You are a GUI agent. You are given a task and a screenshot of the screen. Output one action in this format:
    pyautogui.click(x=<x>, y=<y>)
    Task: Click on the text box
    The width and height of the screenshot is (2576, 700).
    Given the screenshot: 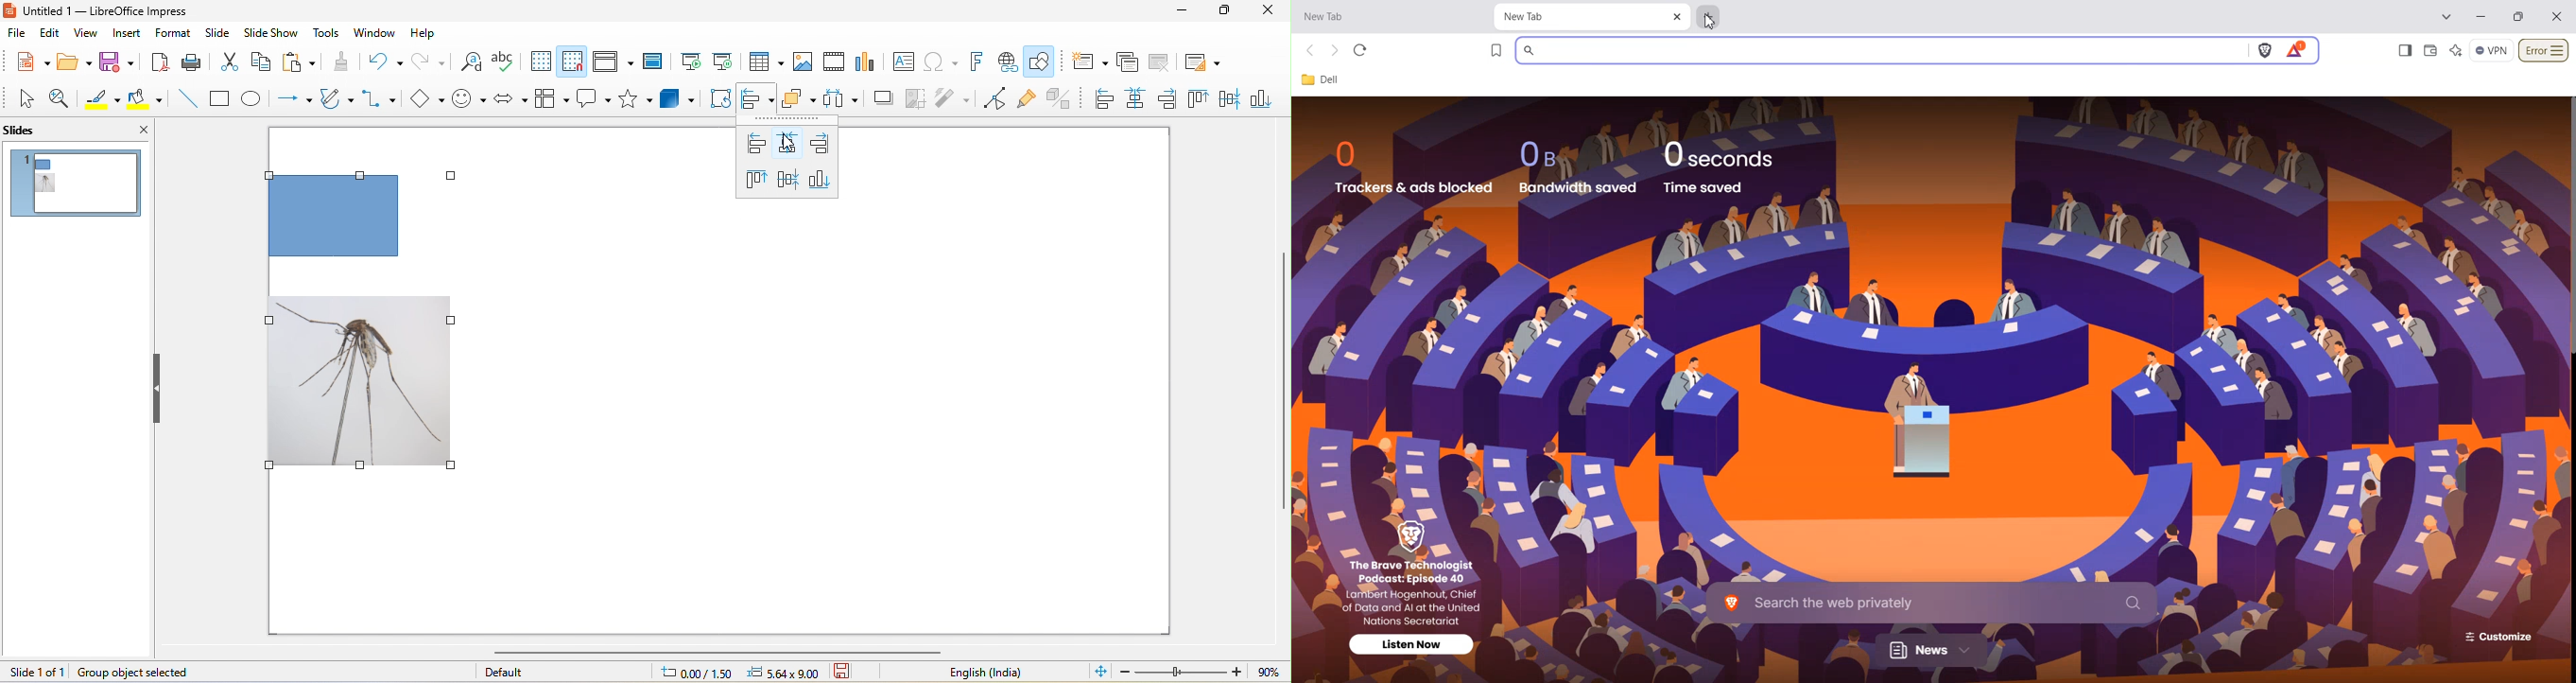 What is the action you would take?
    pyautogui.click(x=902, y=61)
    